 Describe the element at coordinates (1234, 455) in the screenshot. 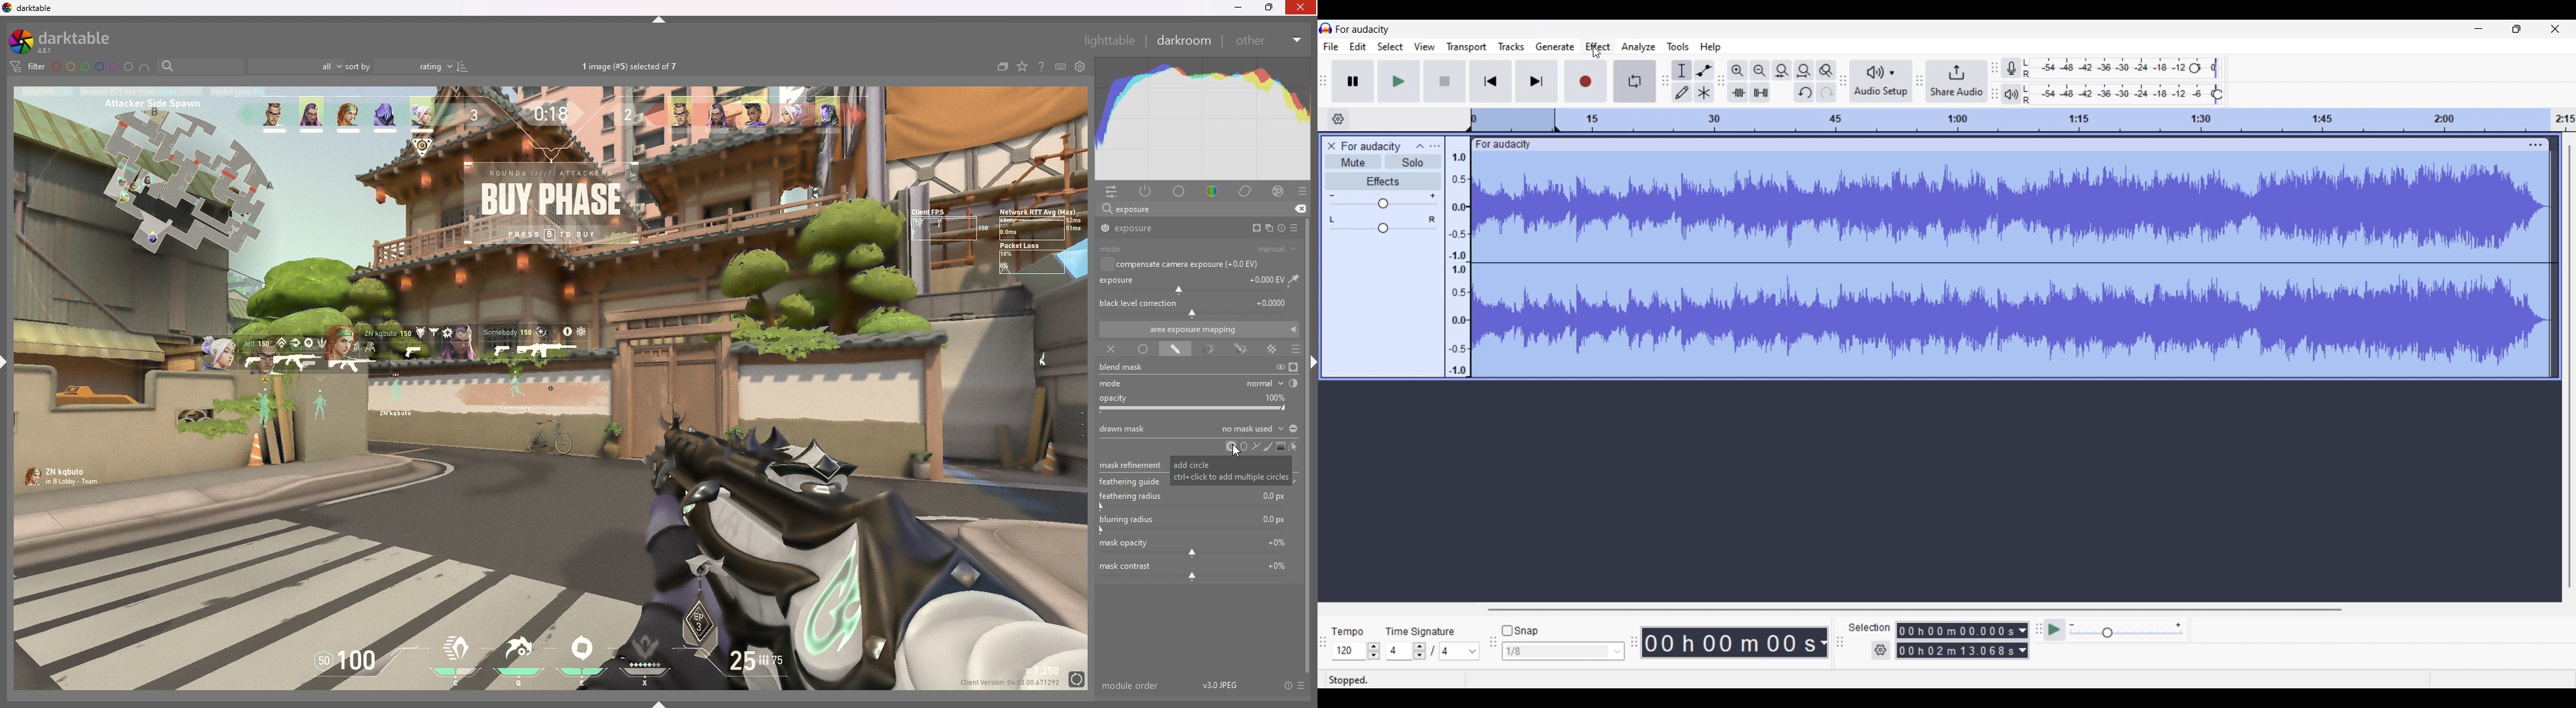

I see `cursor` at that location.